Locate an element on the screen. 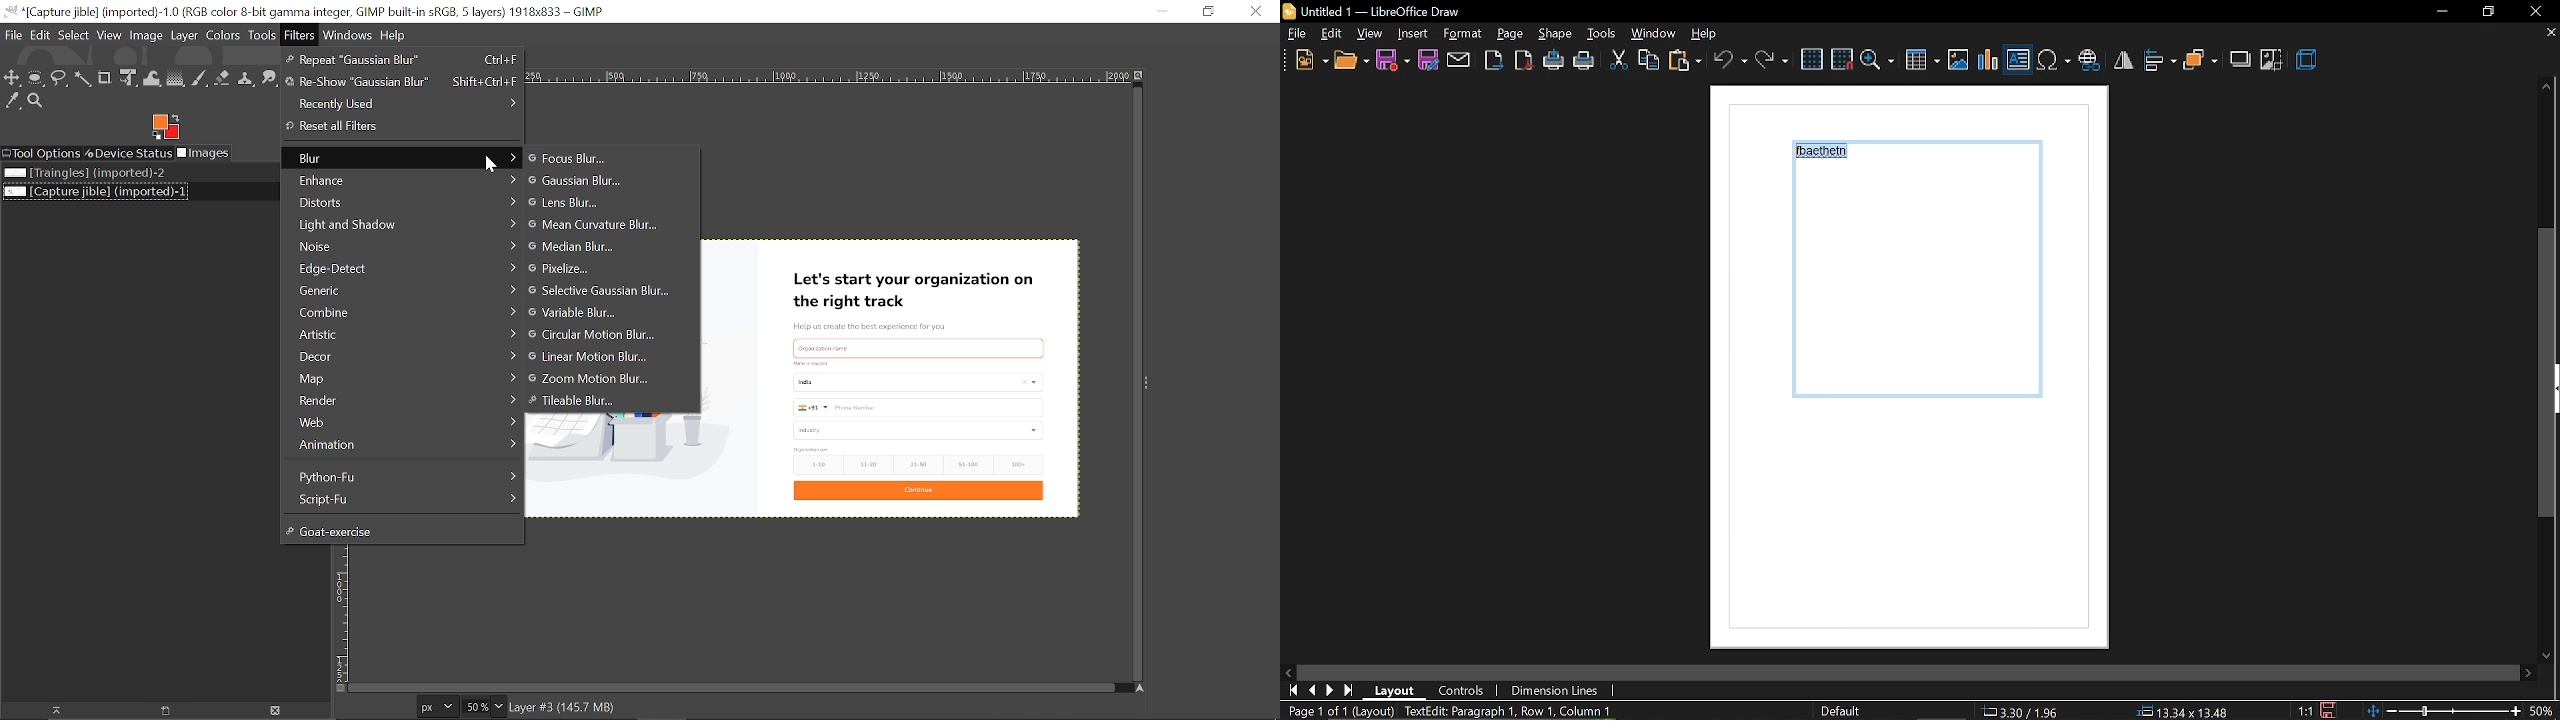 Image resolution: width=2576 pixels, height=728 pixels. Colors is located at coordinates (225, 37).